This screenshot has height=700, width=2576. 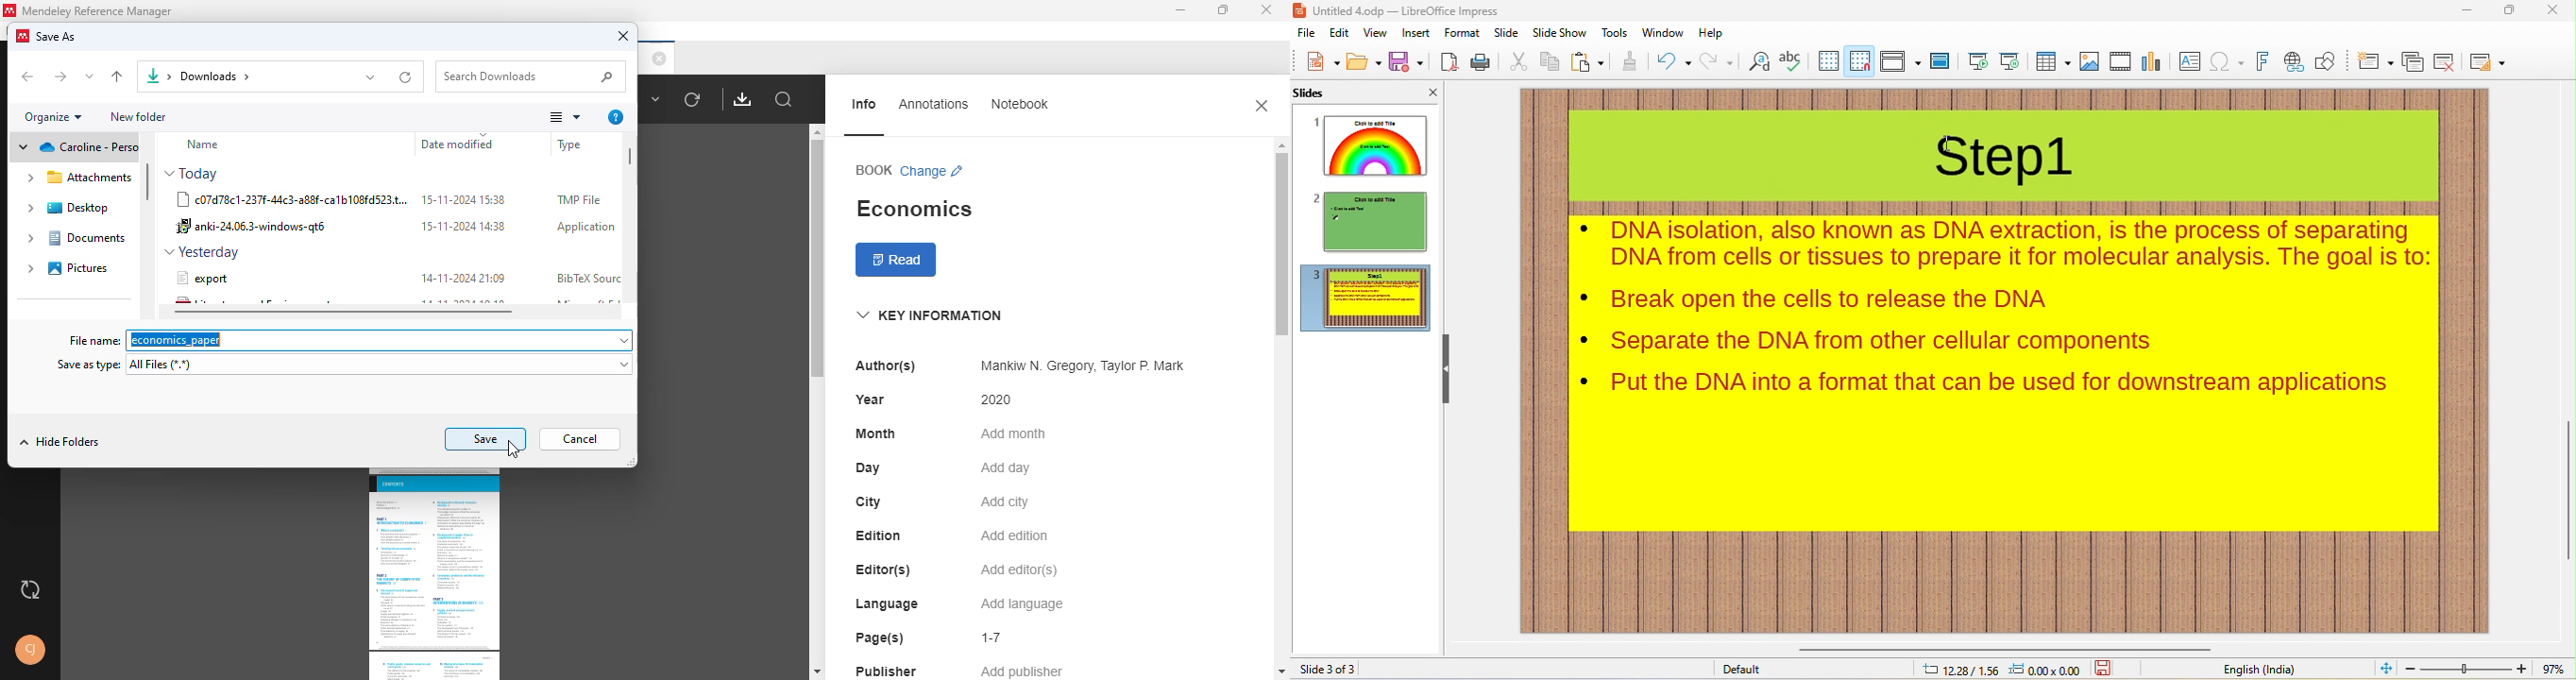 I want to click on 15-11-2024, so click(x=465, y=198).